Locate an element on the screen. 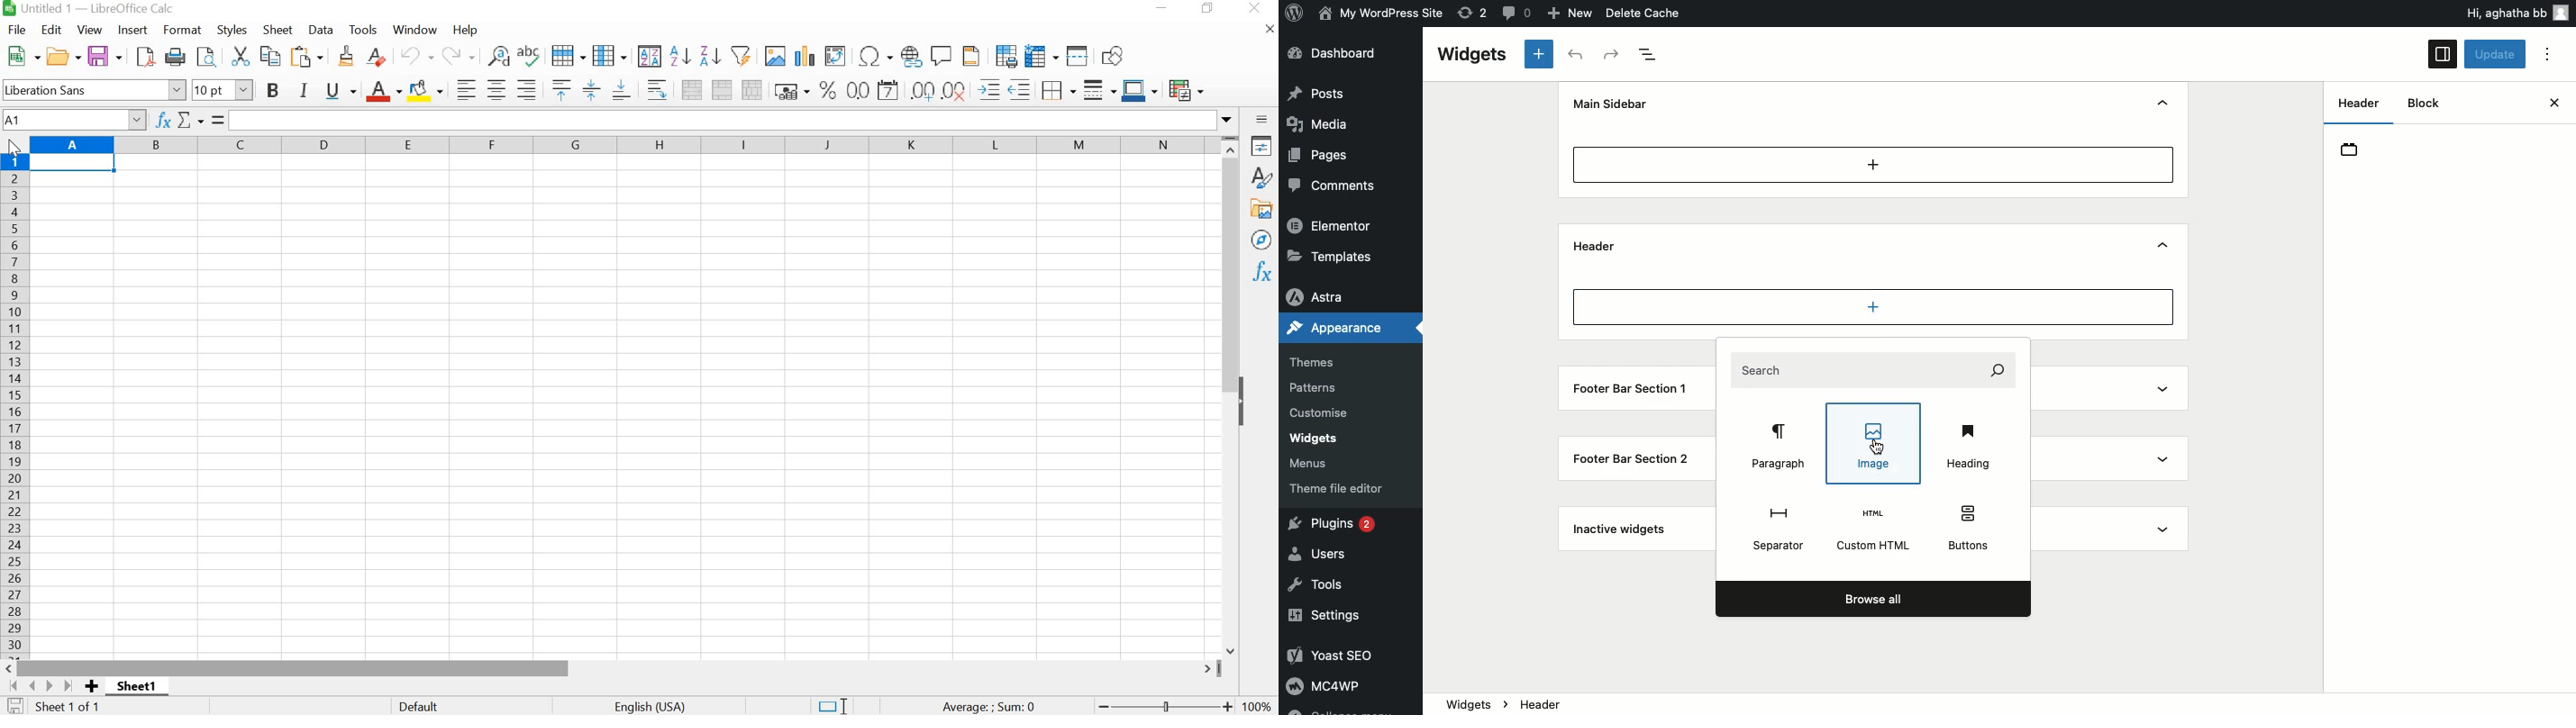 This screenshot has height=728, width=2576. CLOSE is located at coordinates (1254, 8).